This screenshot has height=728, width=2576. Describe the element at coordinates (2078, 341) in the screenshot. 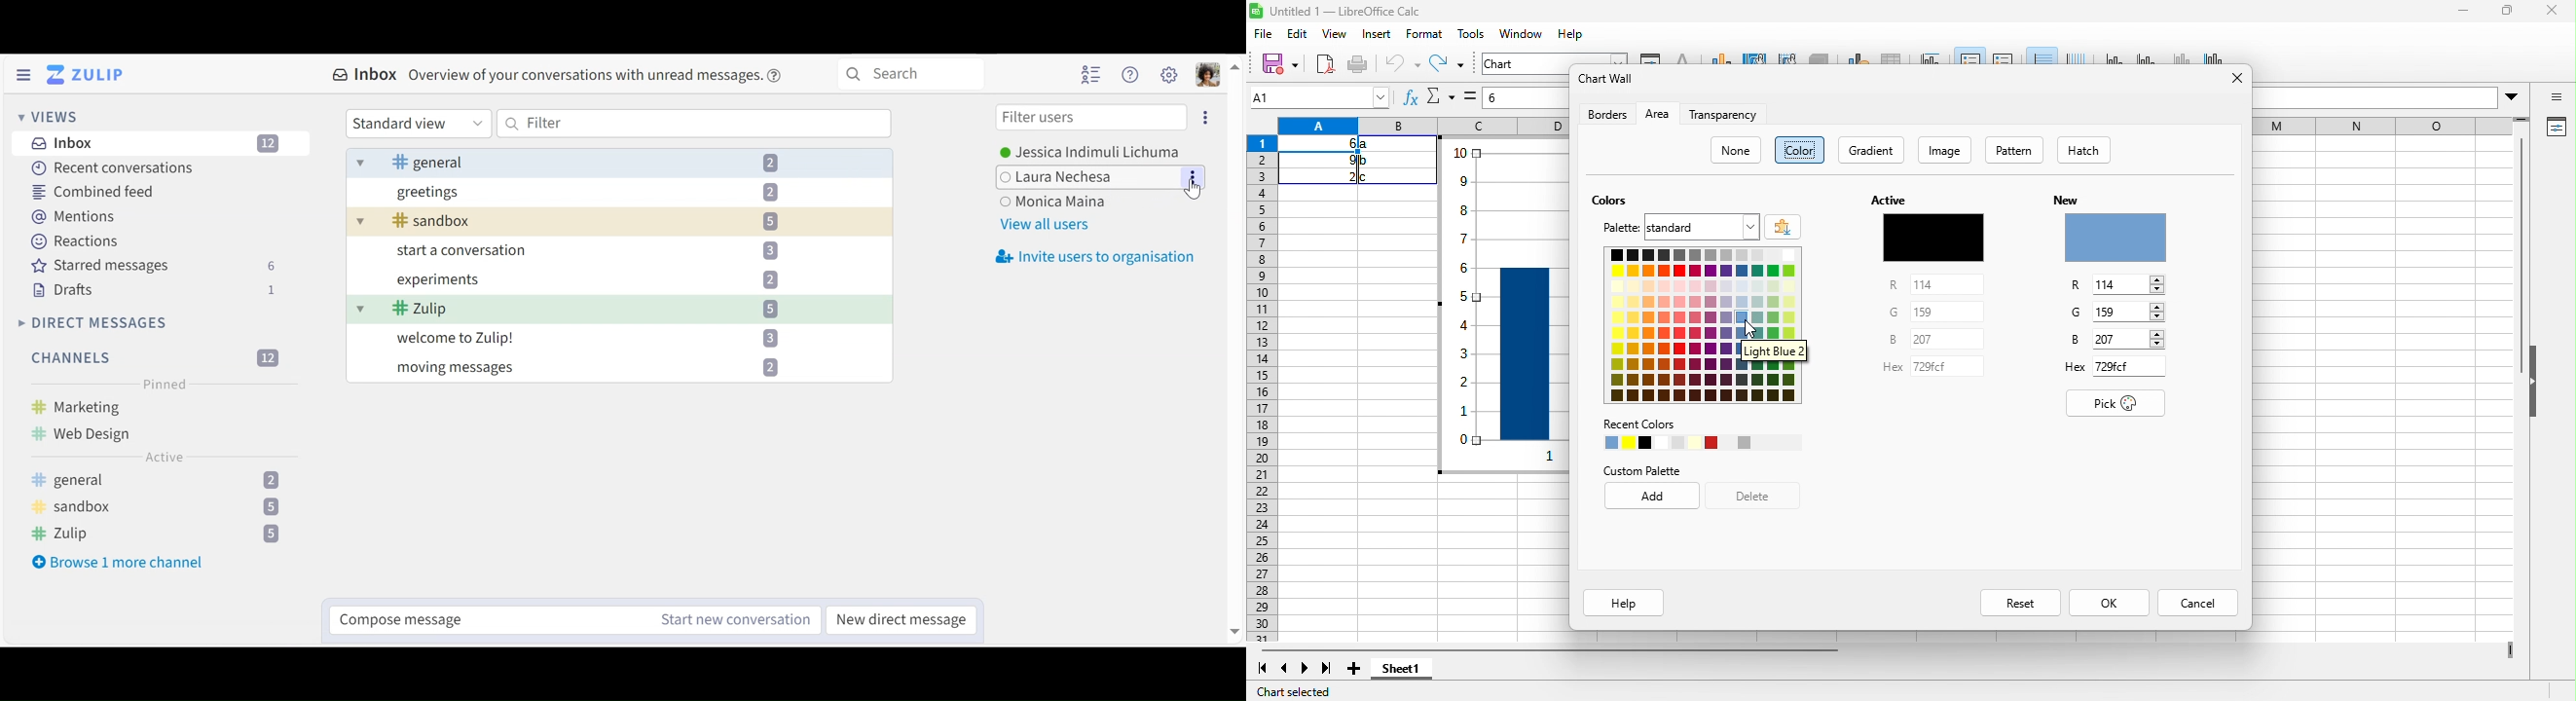

I see `B` at that location.